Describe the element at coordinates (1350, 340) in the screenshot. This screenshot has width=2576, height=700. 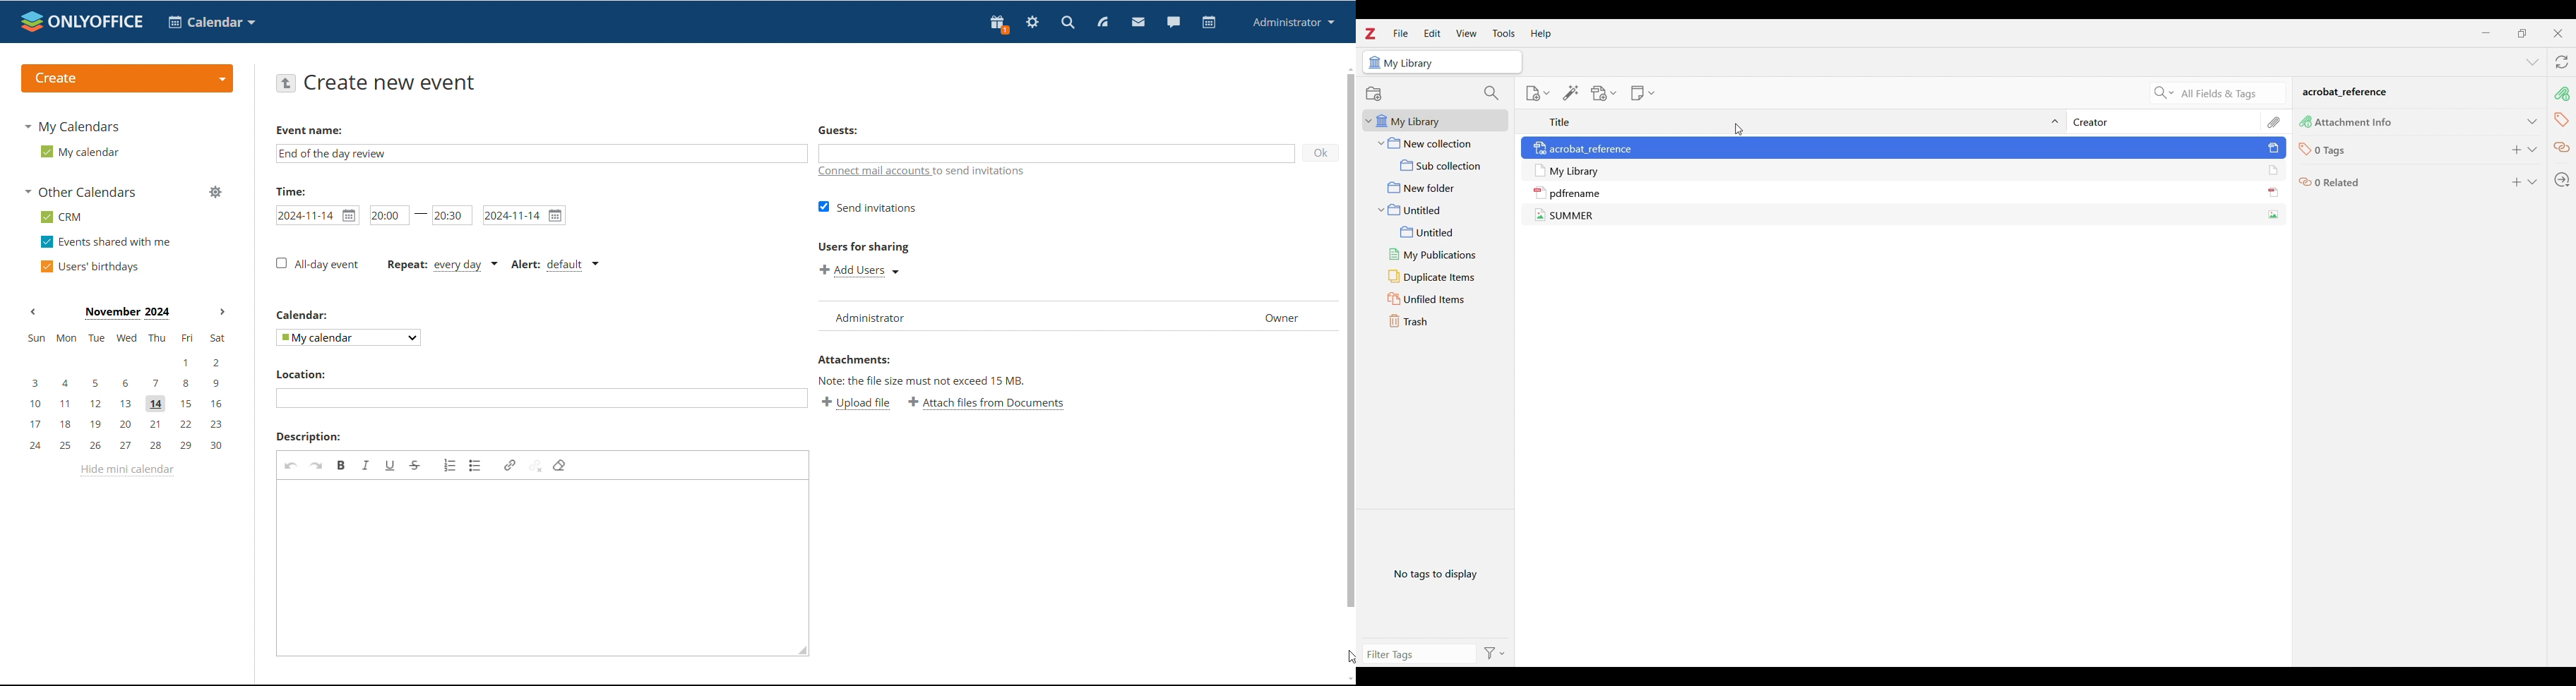
I see `scrollbar` at that location.